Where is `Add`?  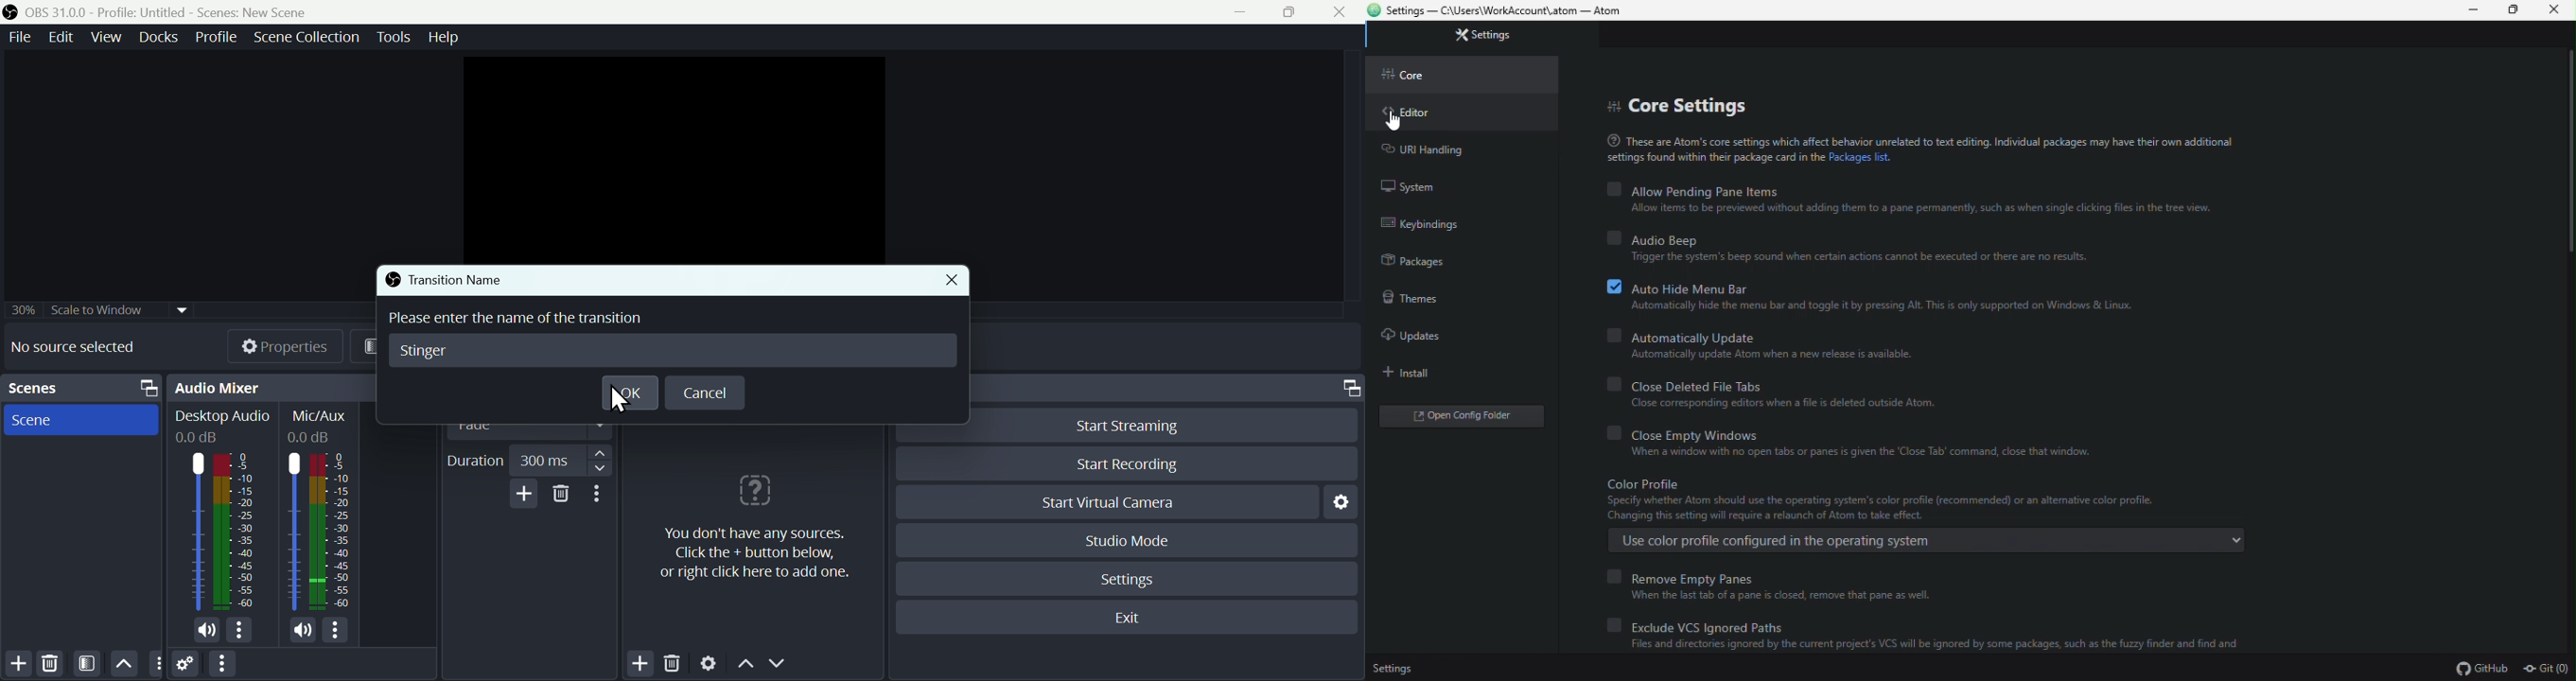
Add is located at coordinates (18, 663).